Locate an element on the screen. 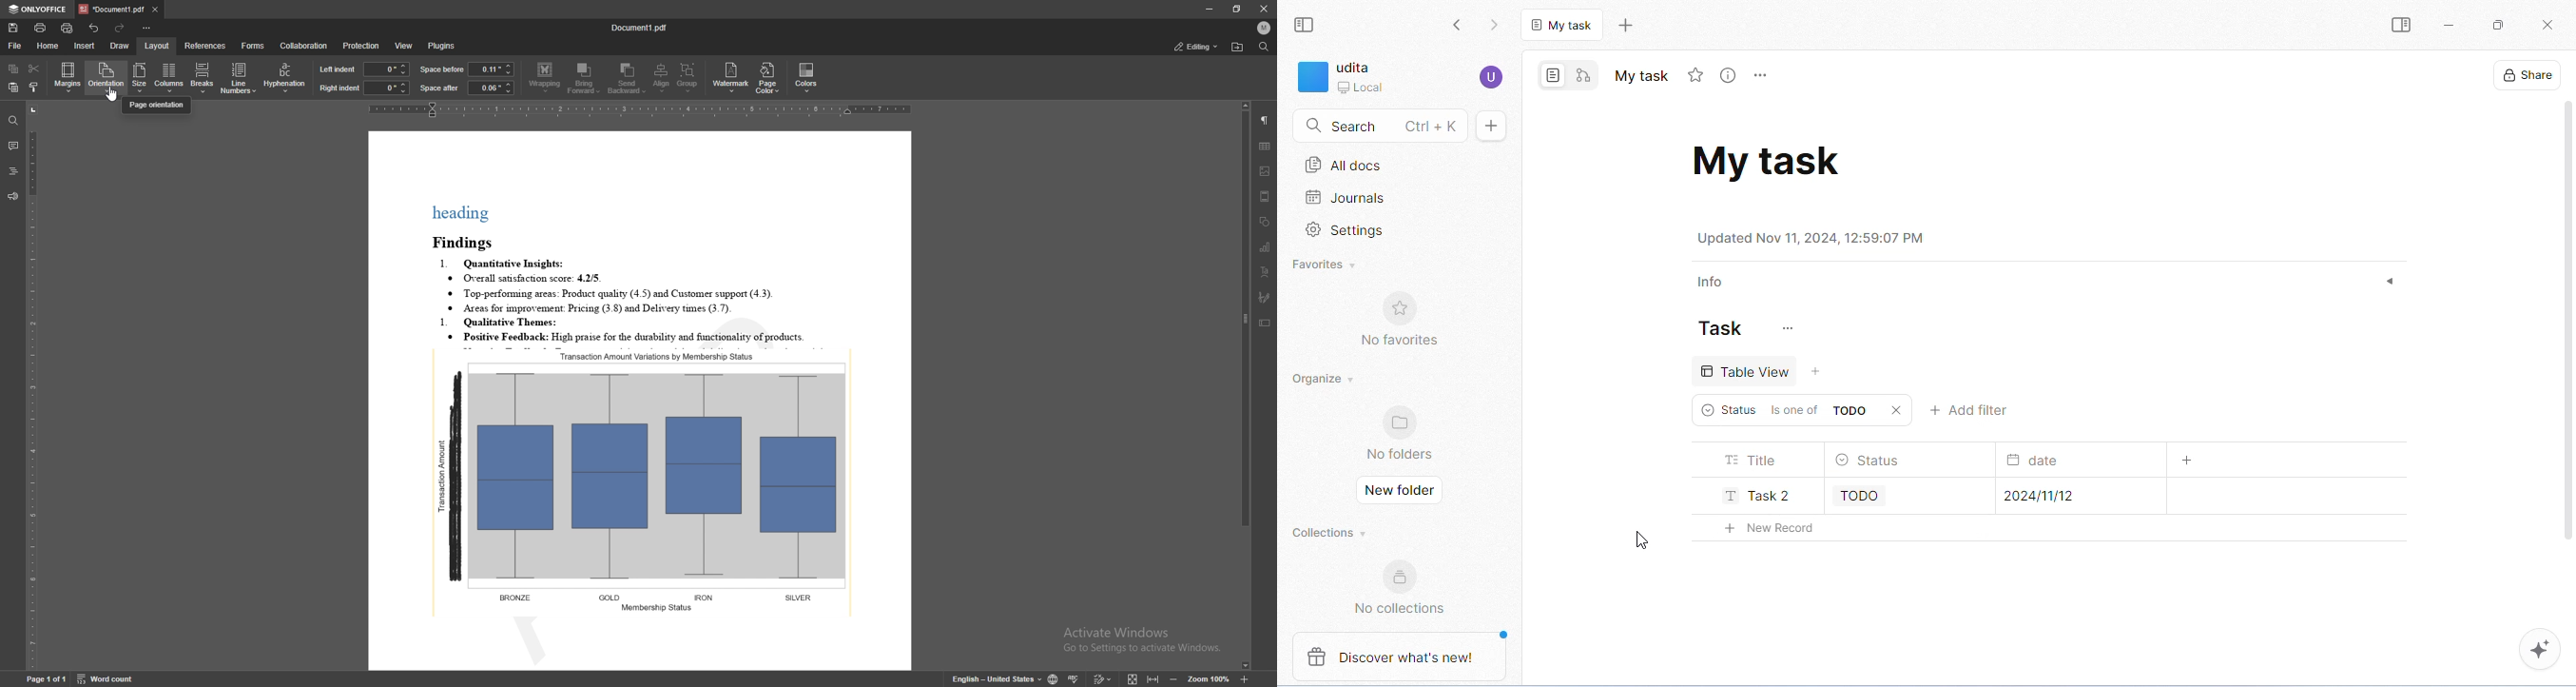 The height and width of the screenshot is (700, 2576). redo is located at coordinates (118, 27).